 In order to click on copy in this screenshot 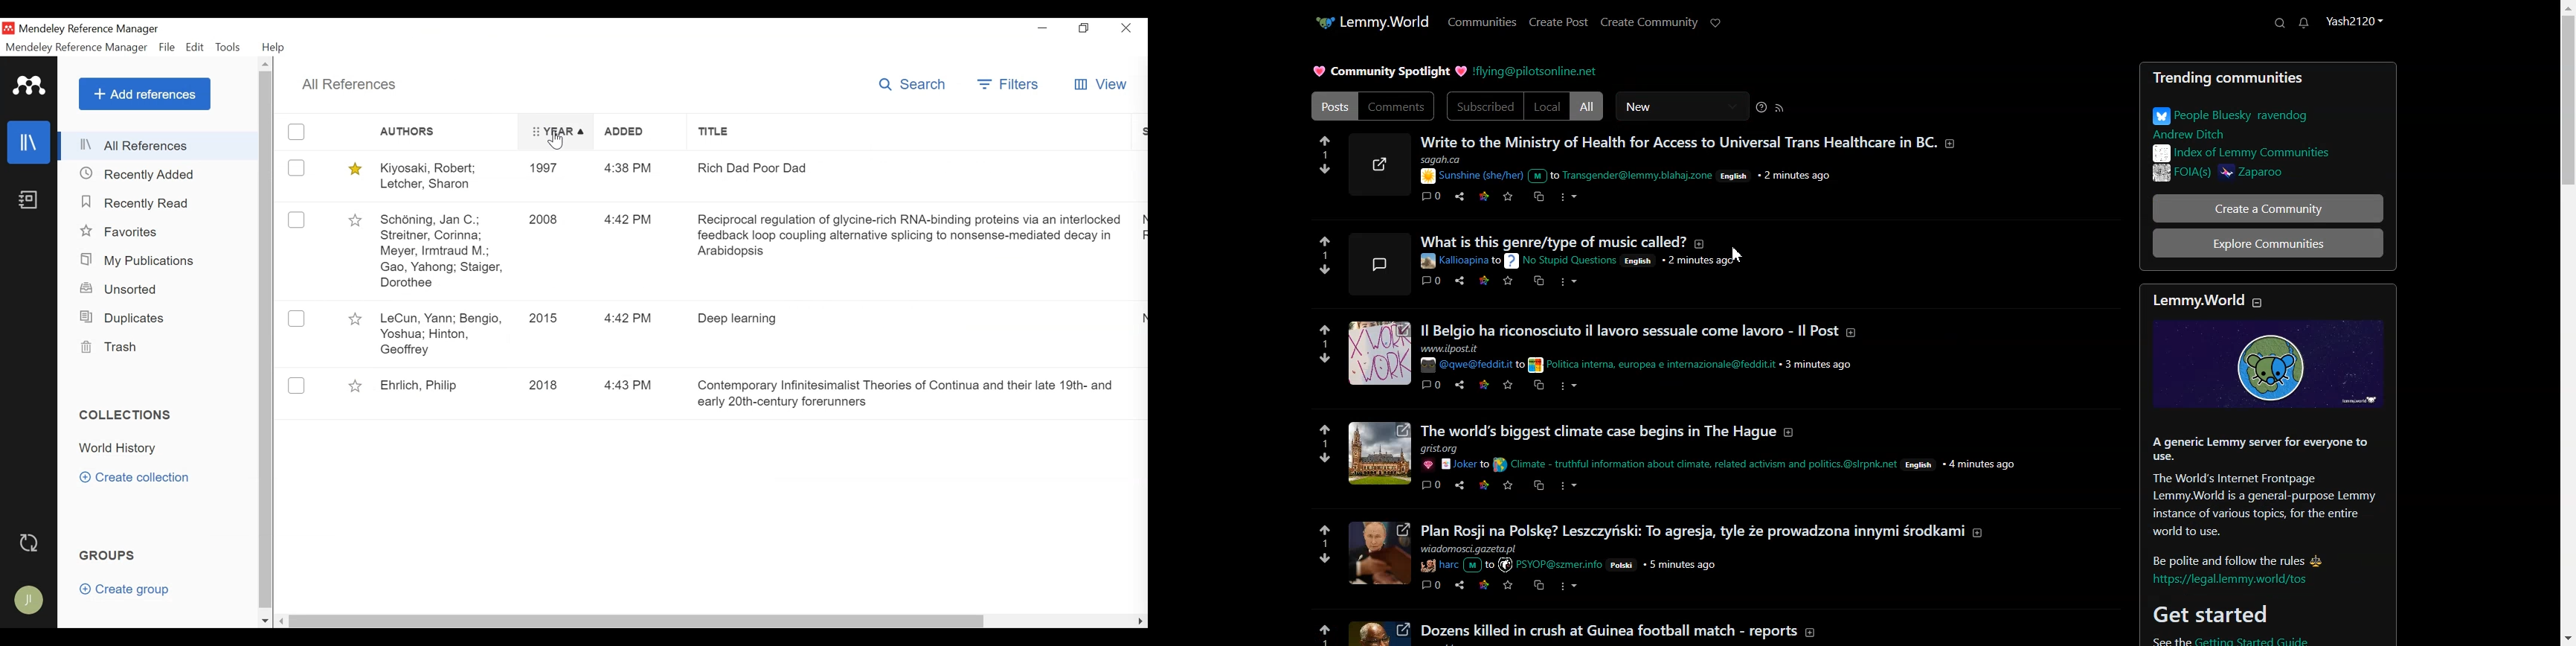, I will do `click(1539, 485)`.